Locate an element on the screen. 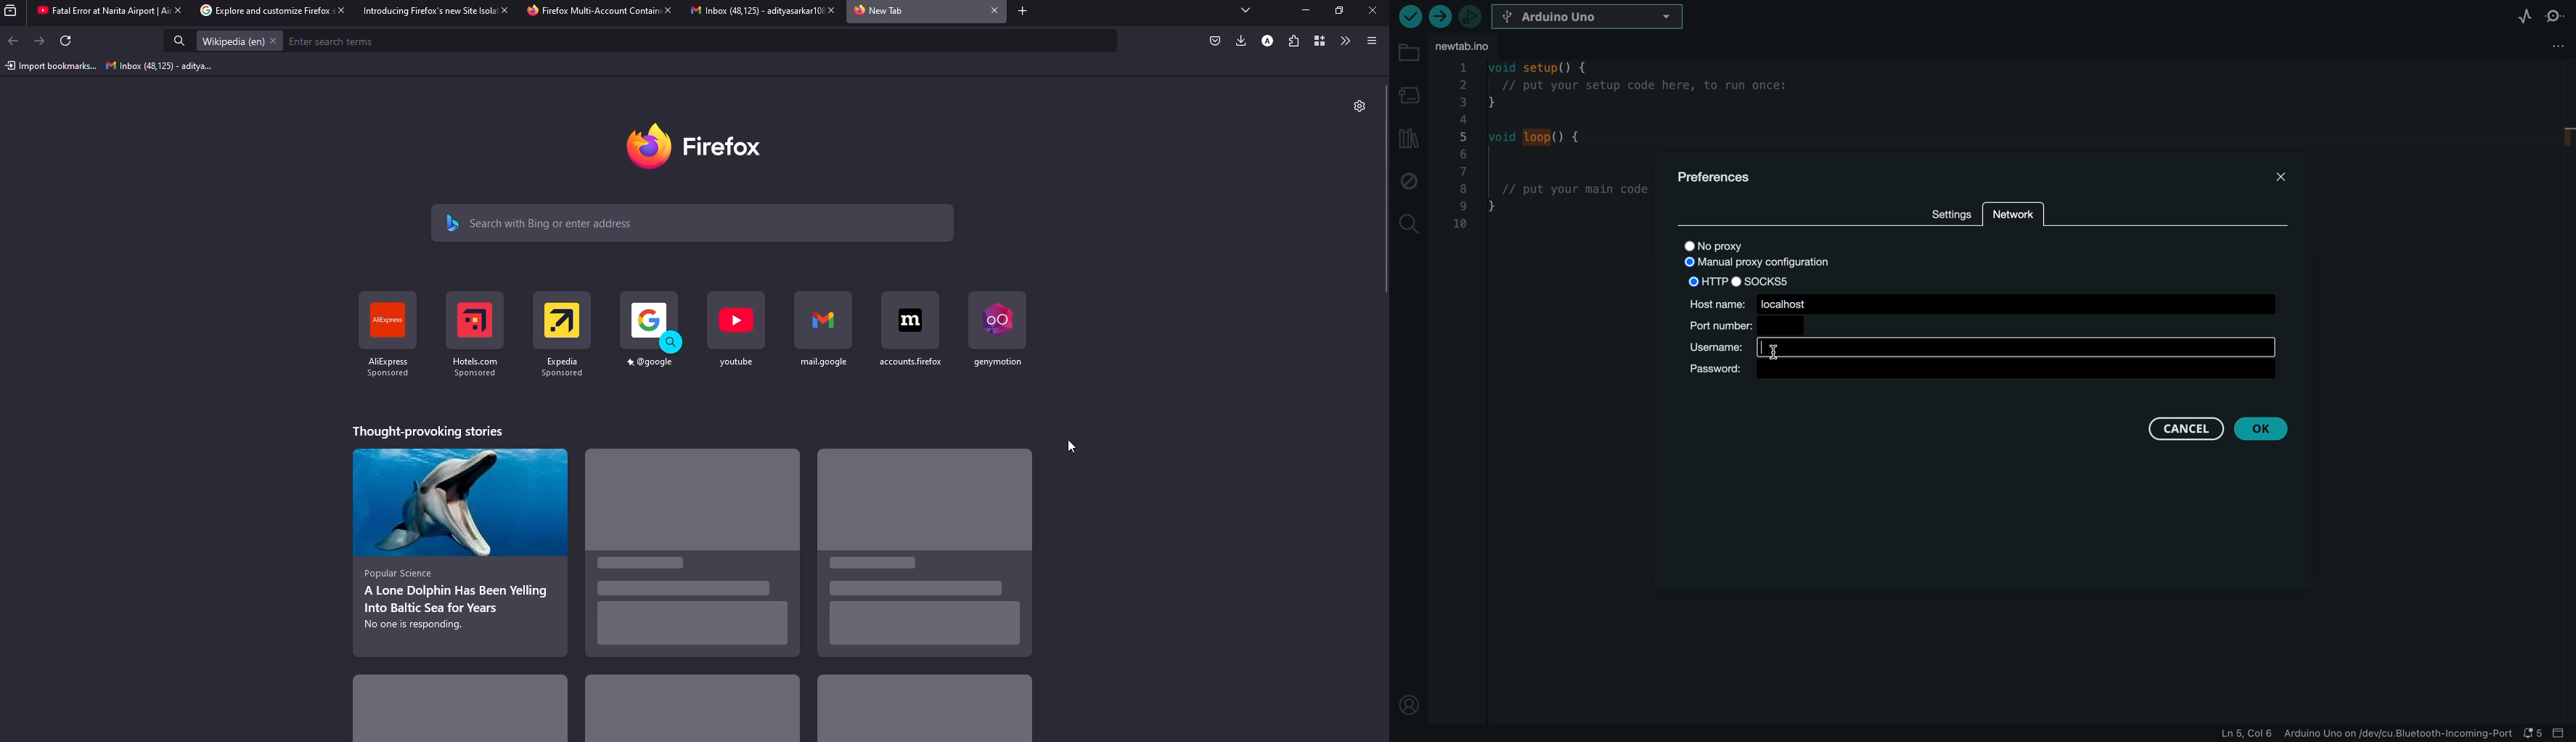  stories is located at coordinates (461, 549).